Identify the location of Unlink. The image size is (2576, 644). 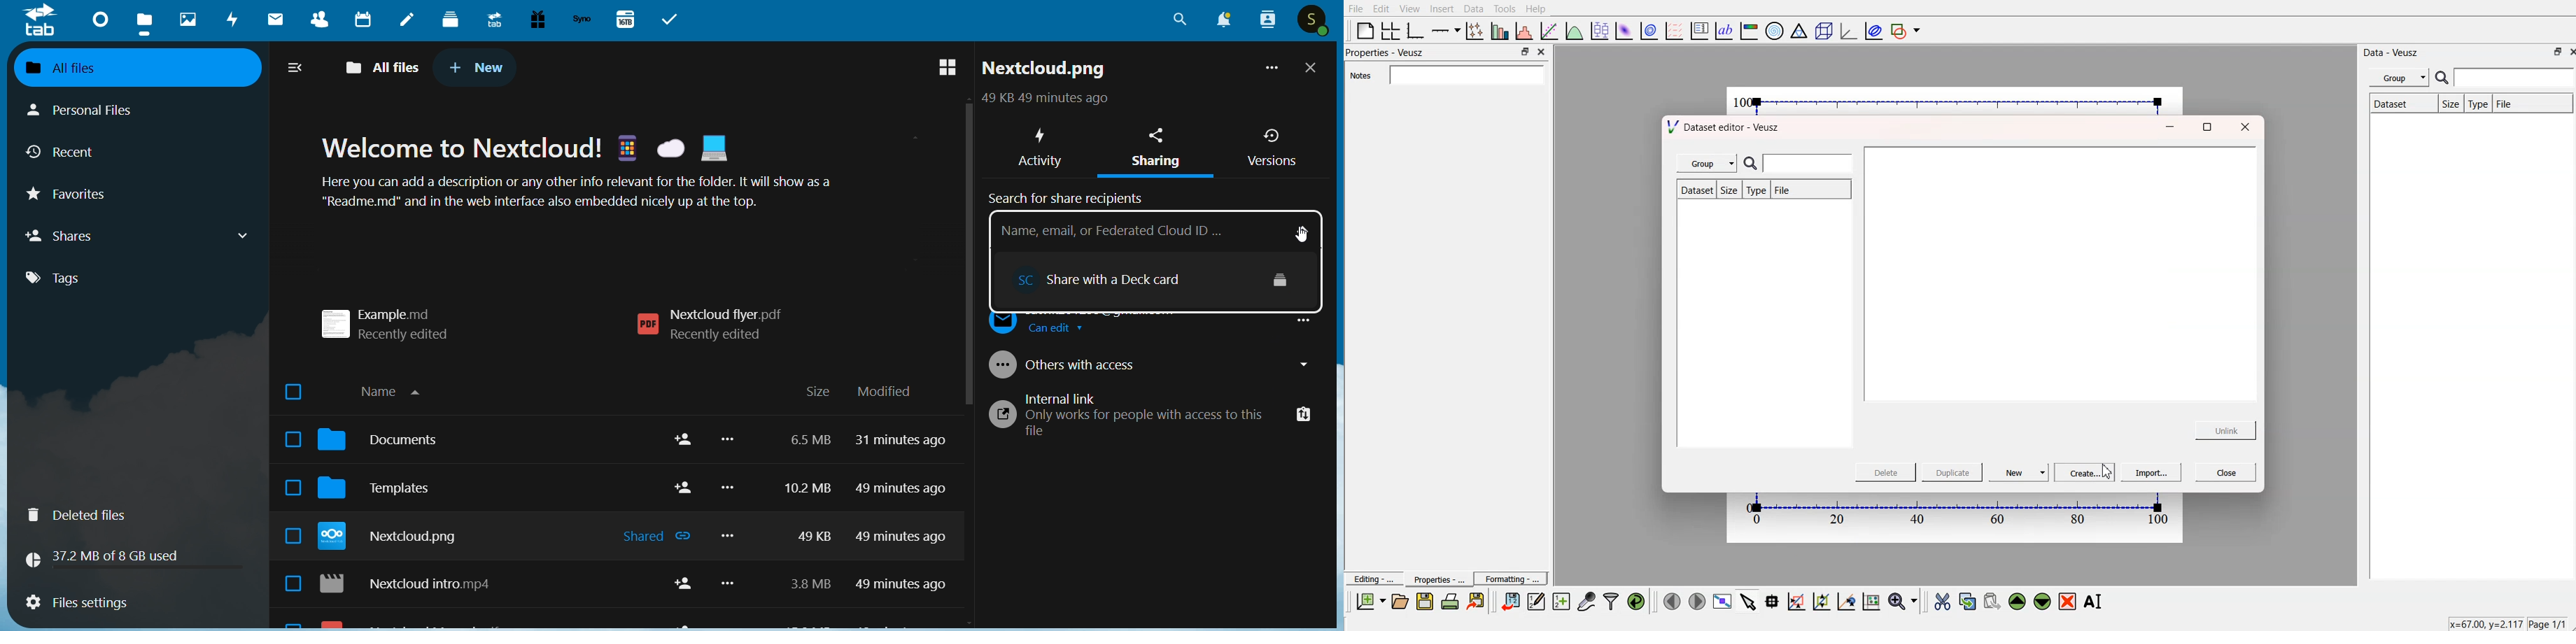
(2227, 430).